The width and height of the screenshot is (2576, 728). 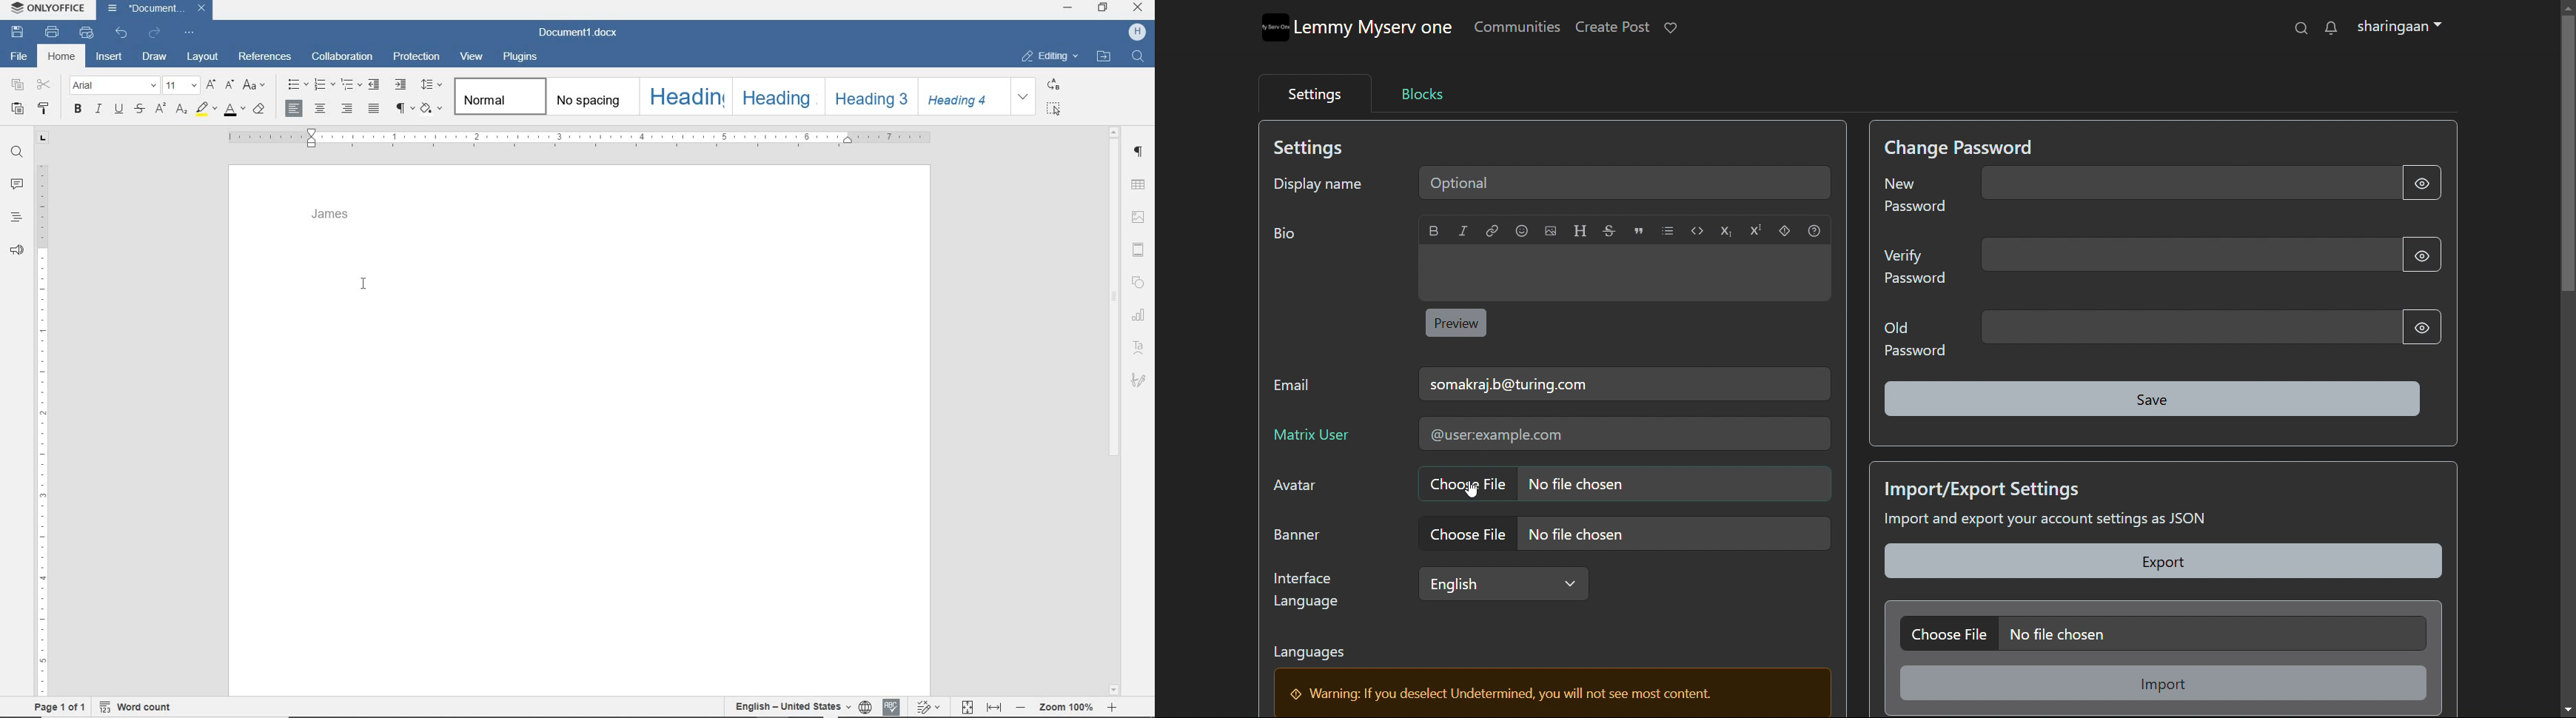 I want to click on Increase , so click(x=1113, y=707).